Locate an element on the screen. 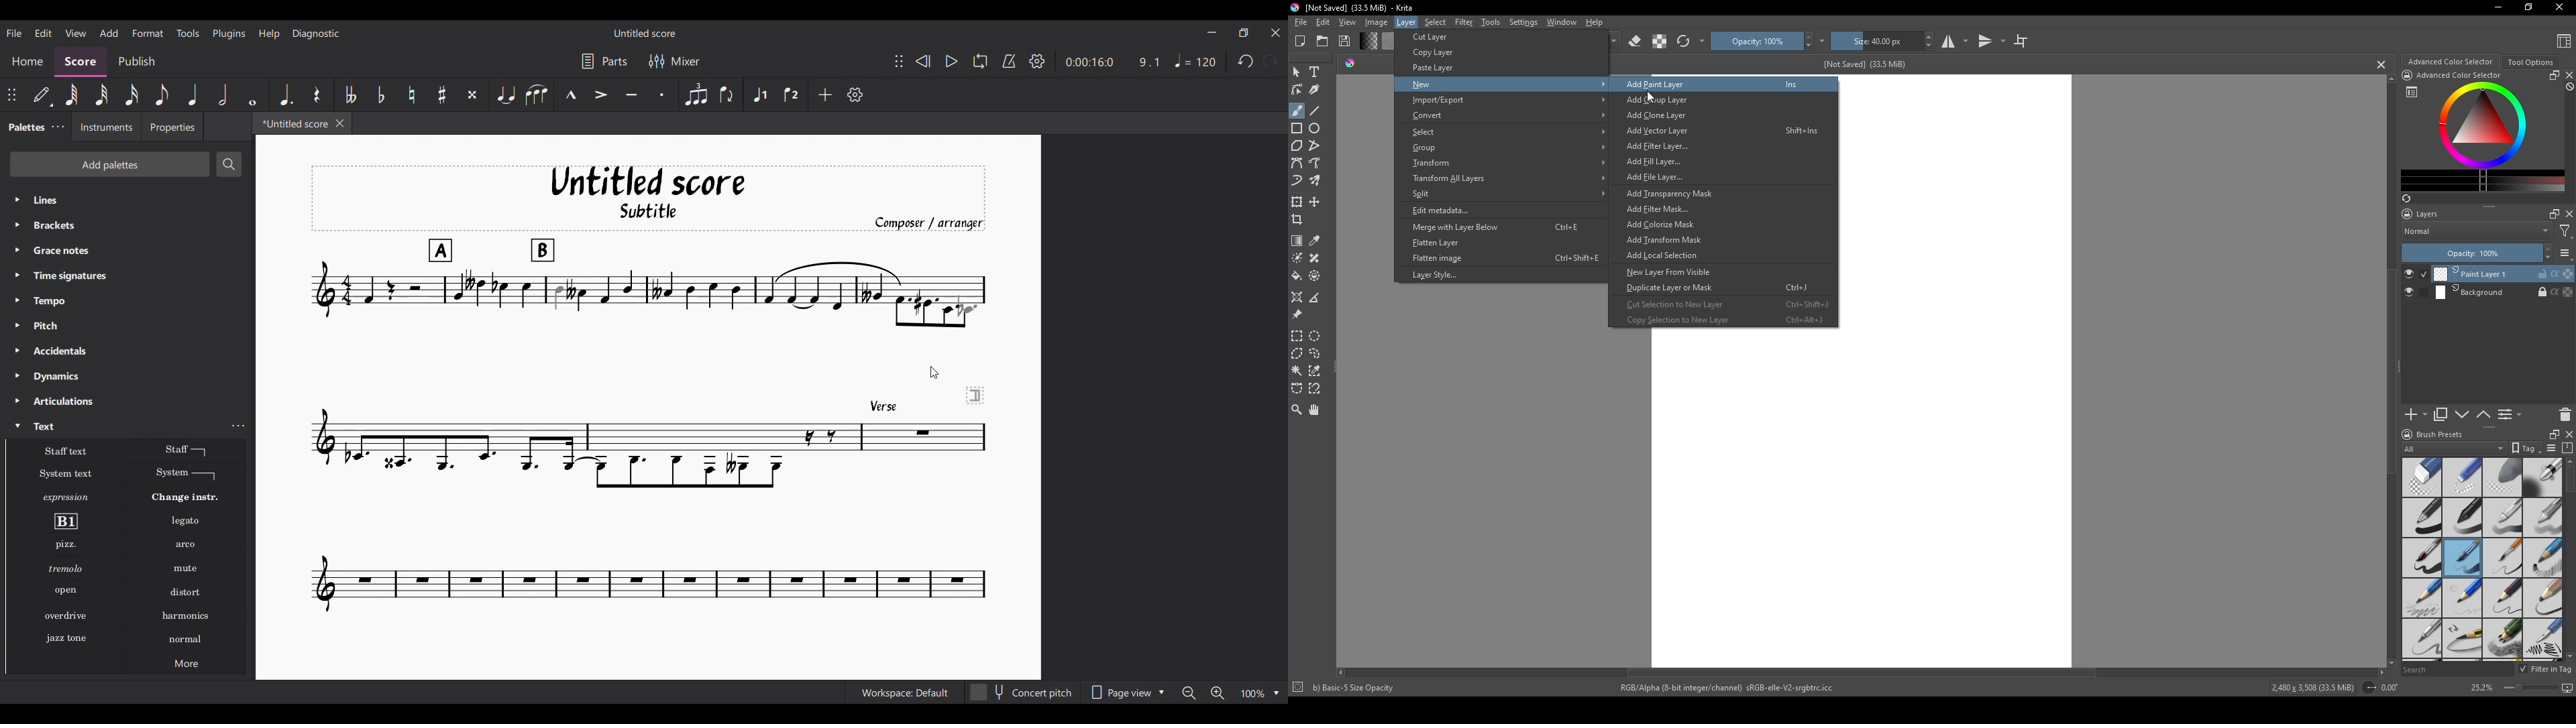  Play is located at coordinates (951, 61).